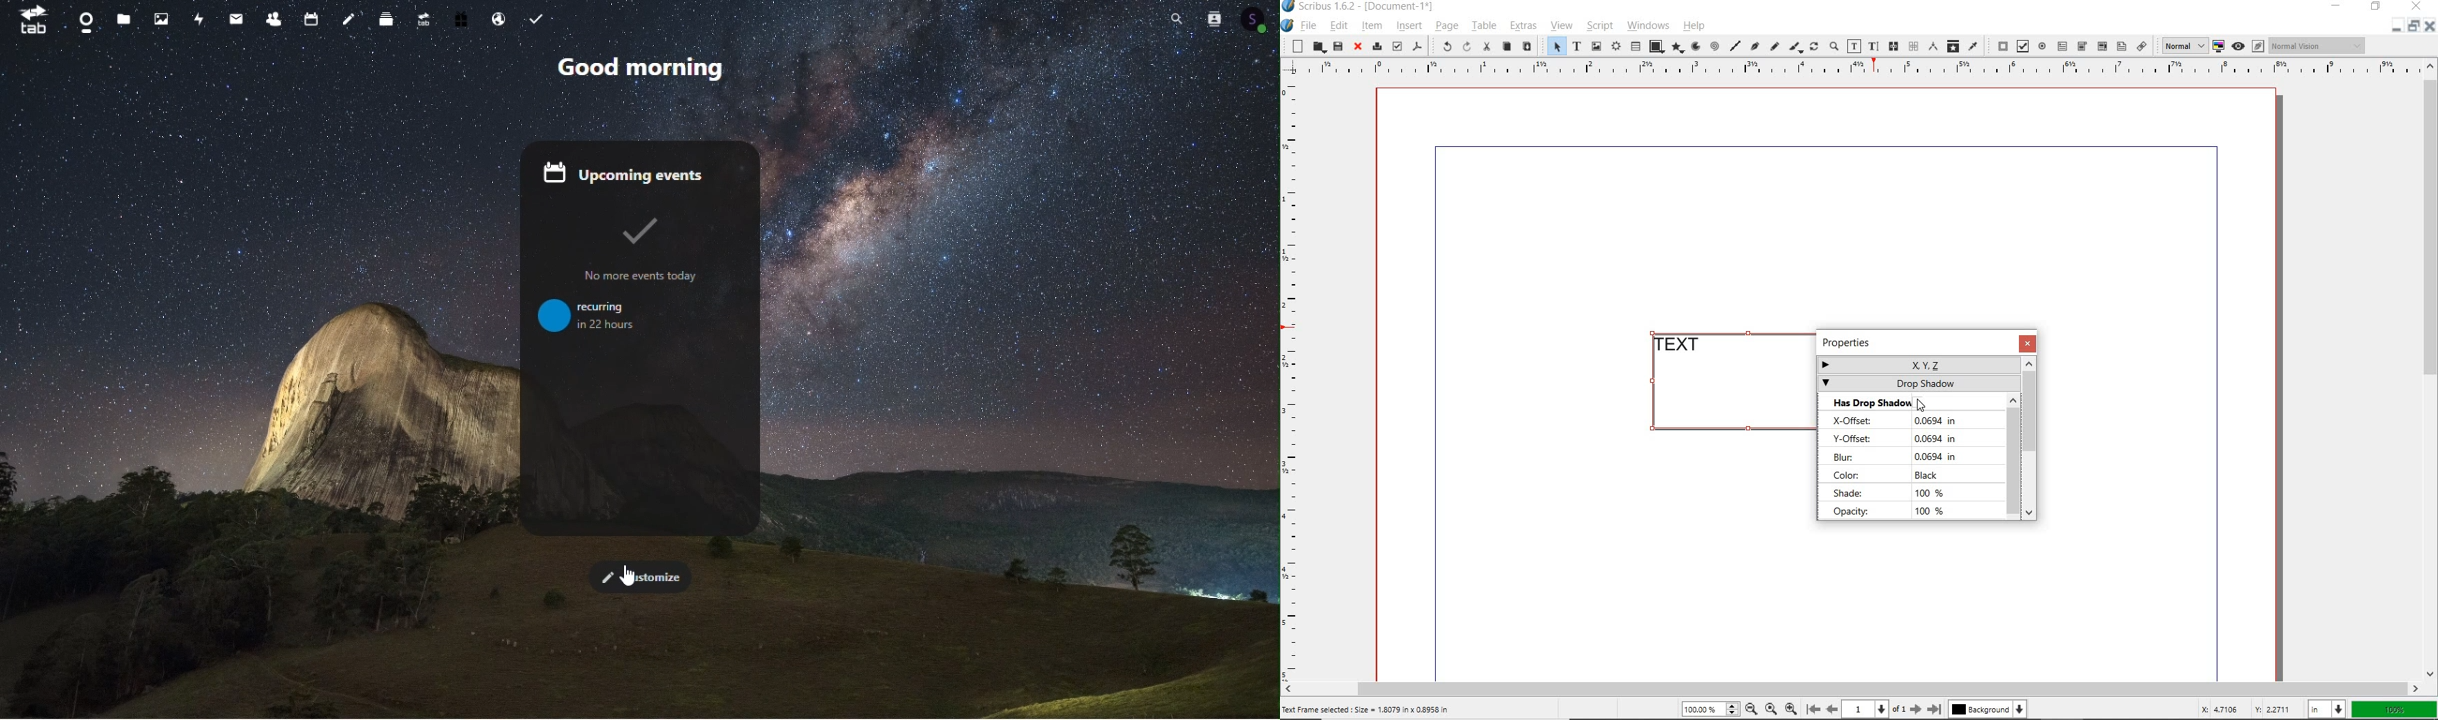  I want to click on opacity, so click(1894, 512).